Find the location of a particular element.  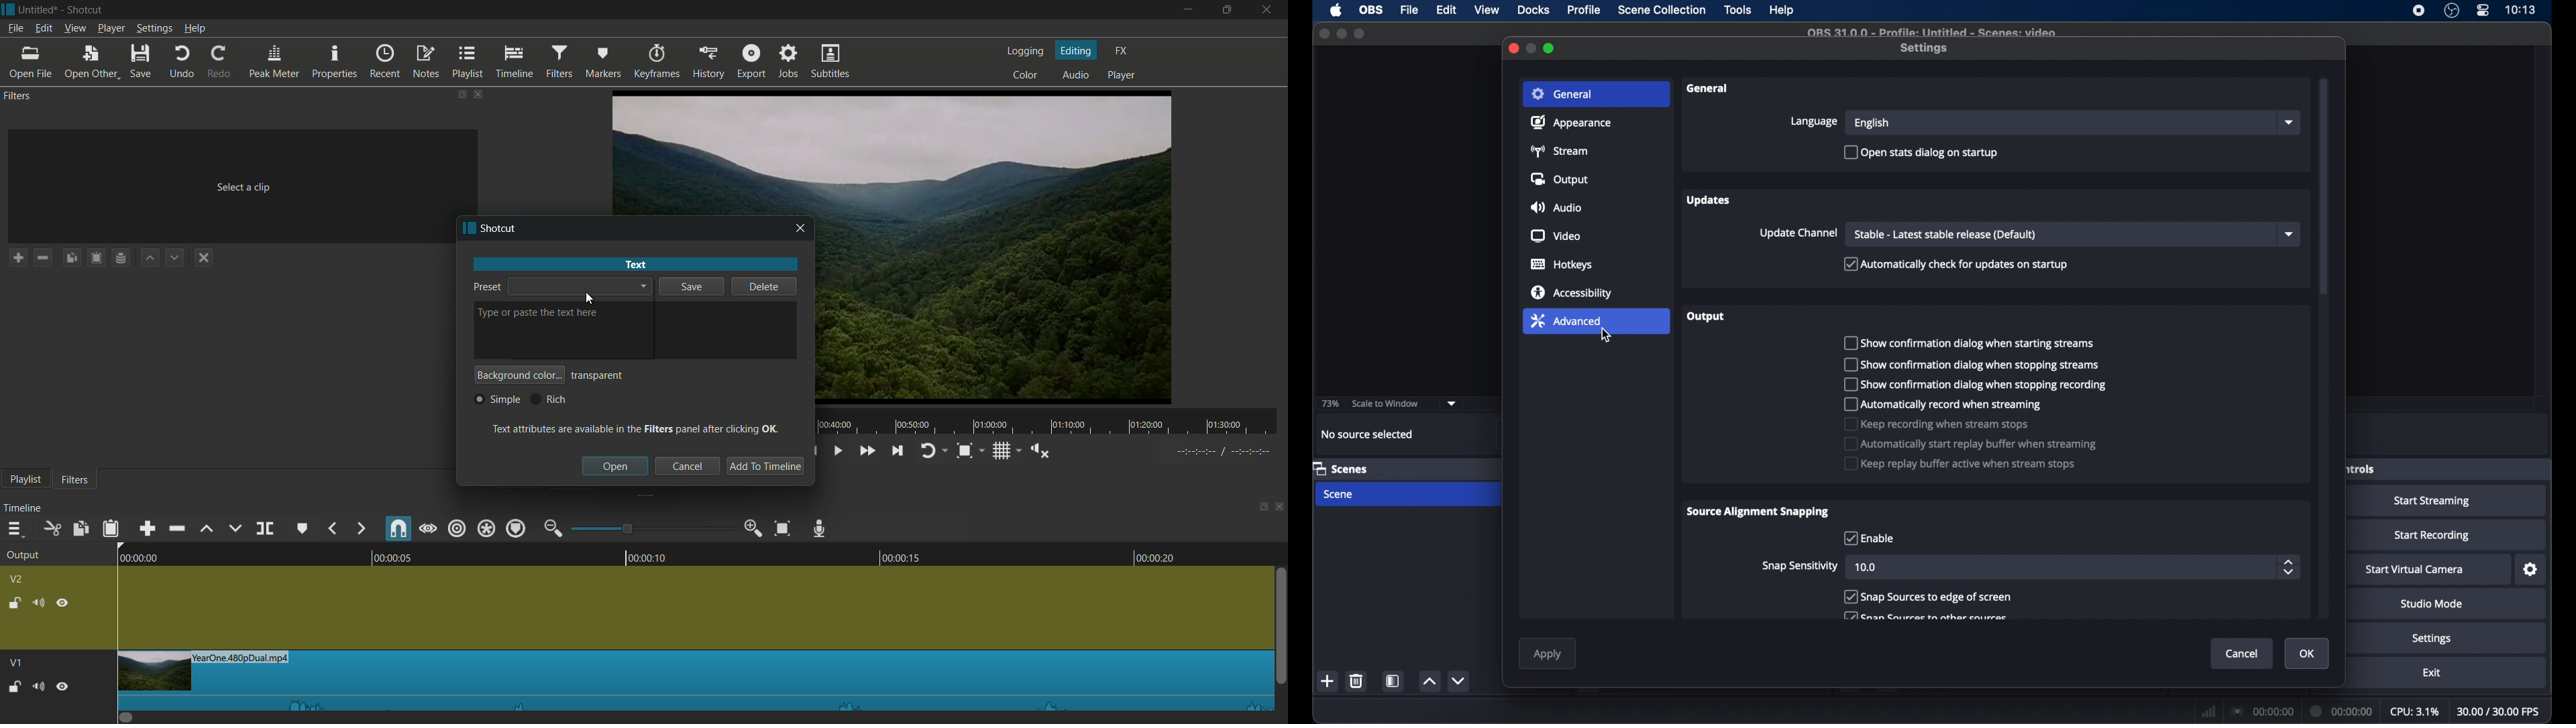

Volume is located at coordinates (38, 685).